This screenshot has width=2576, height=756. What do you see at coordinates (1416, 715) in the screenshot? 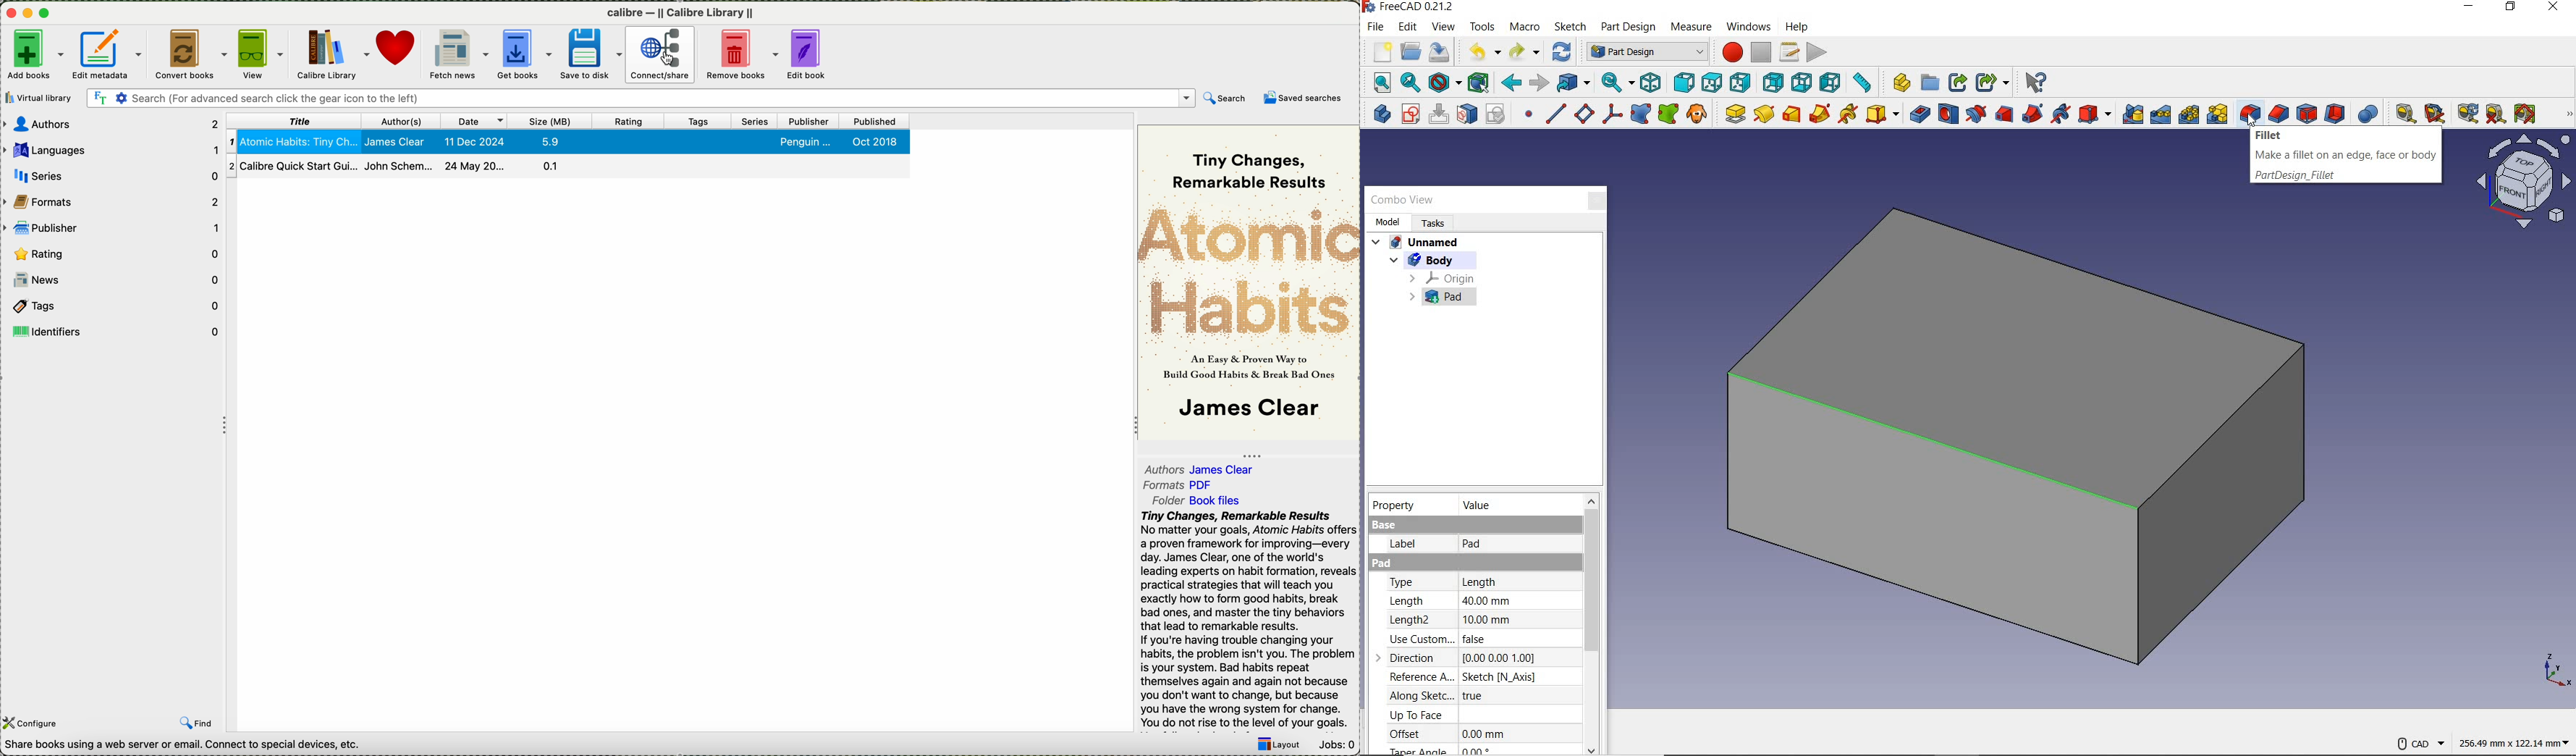
I see `up to face` at bounding box center [1416, 715].